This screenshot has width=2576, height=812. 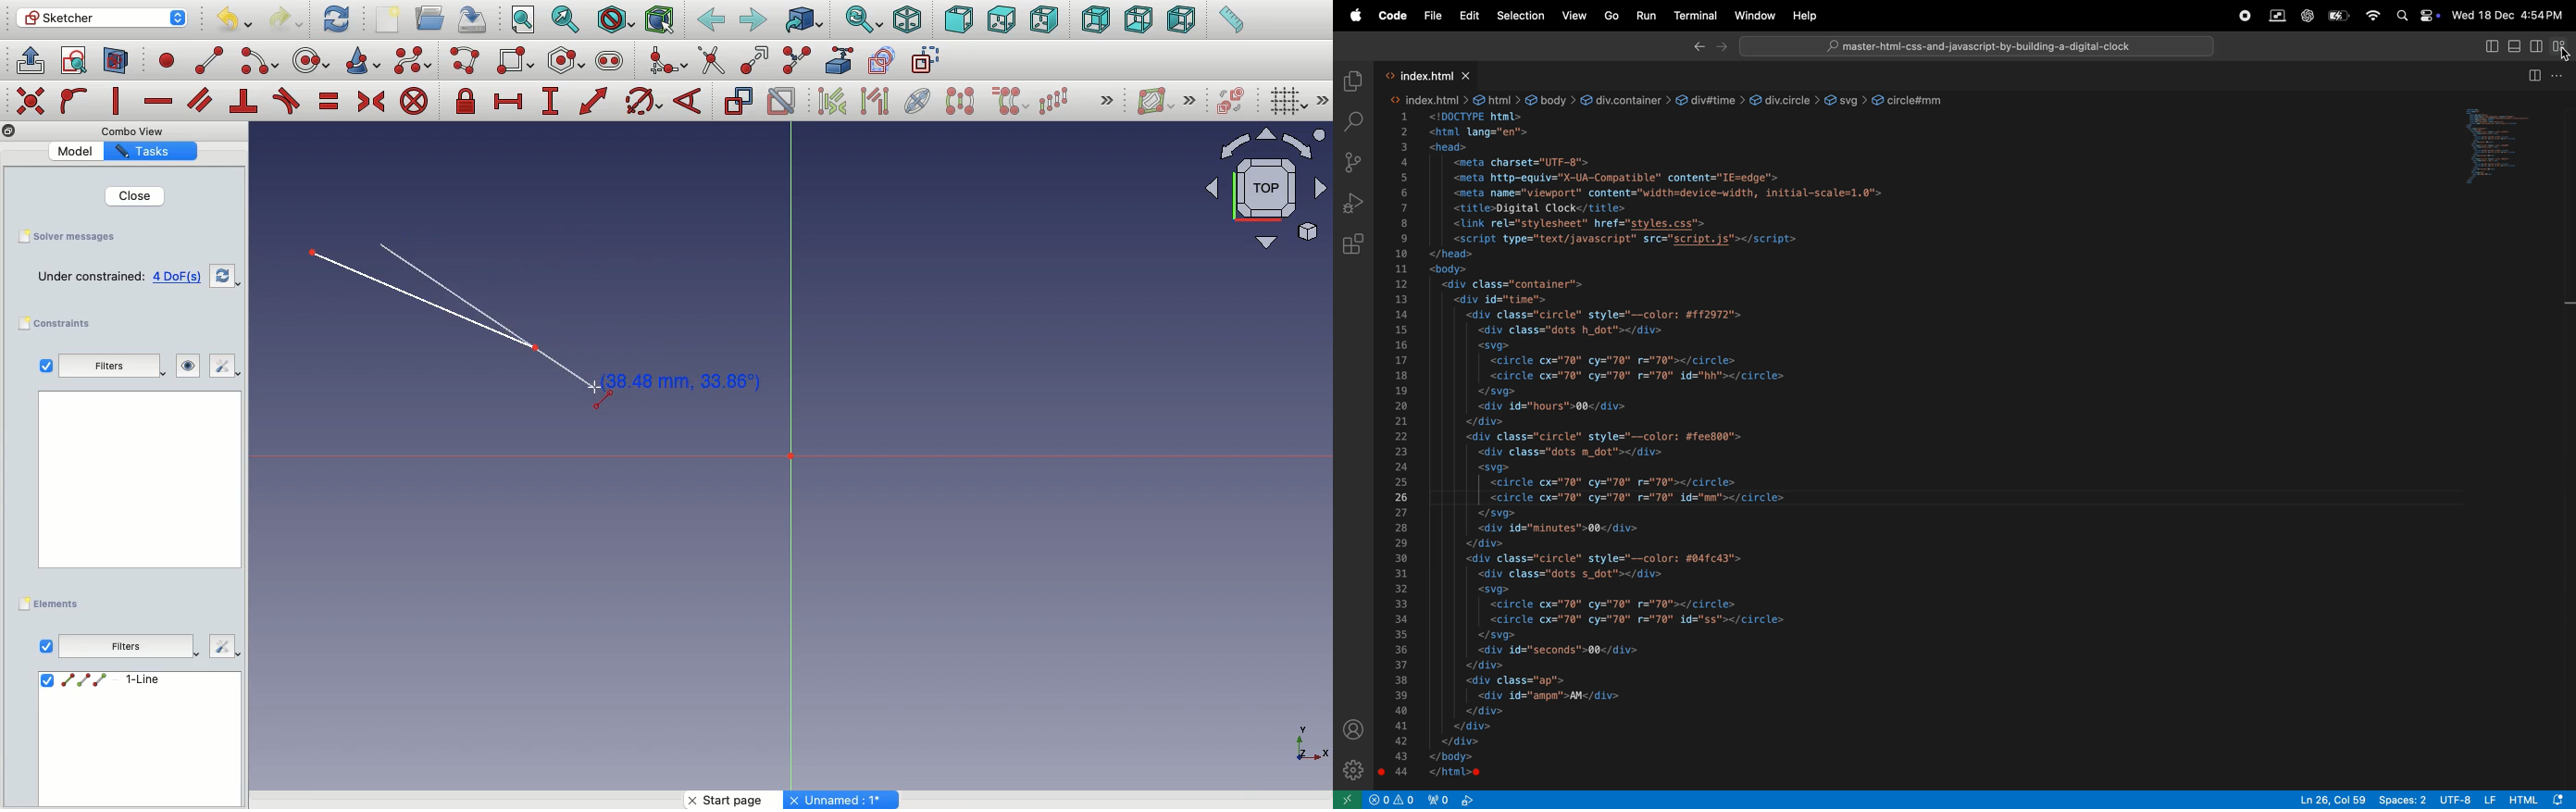 I want to click on view port, so click(x=1451, y=798).